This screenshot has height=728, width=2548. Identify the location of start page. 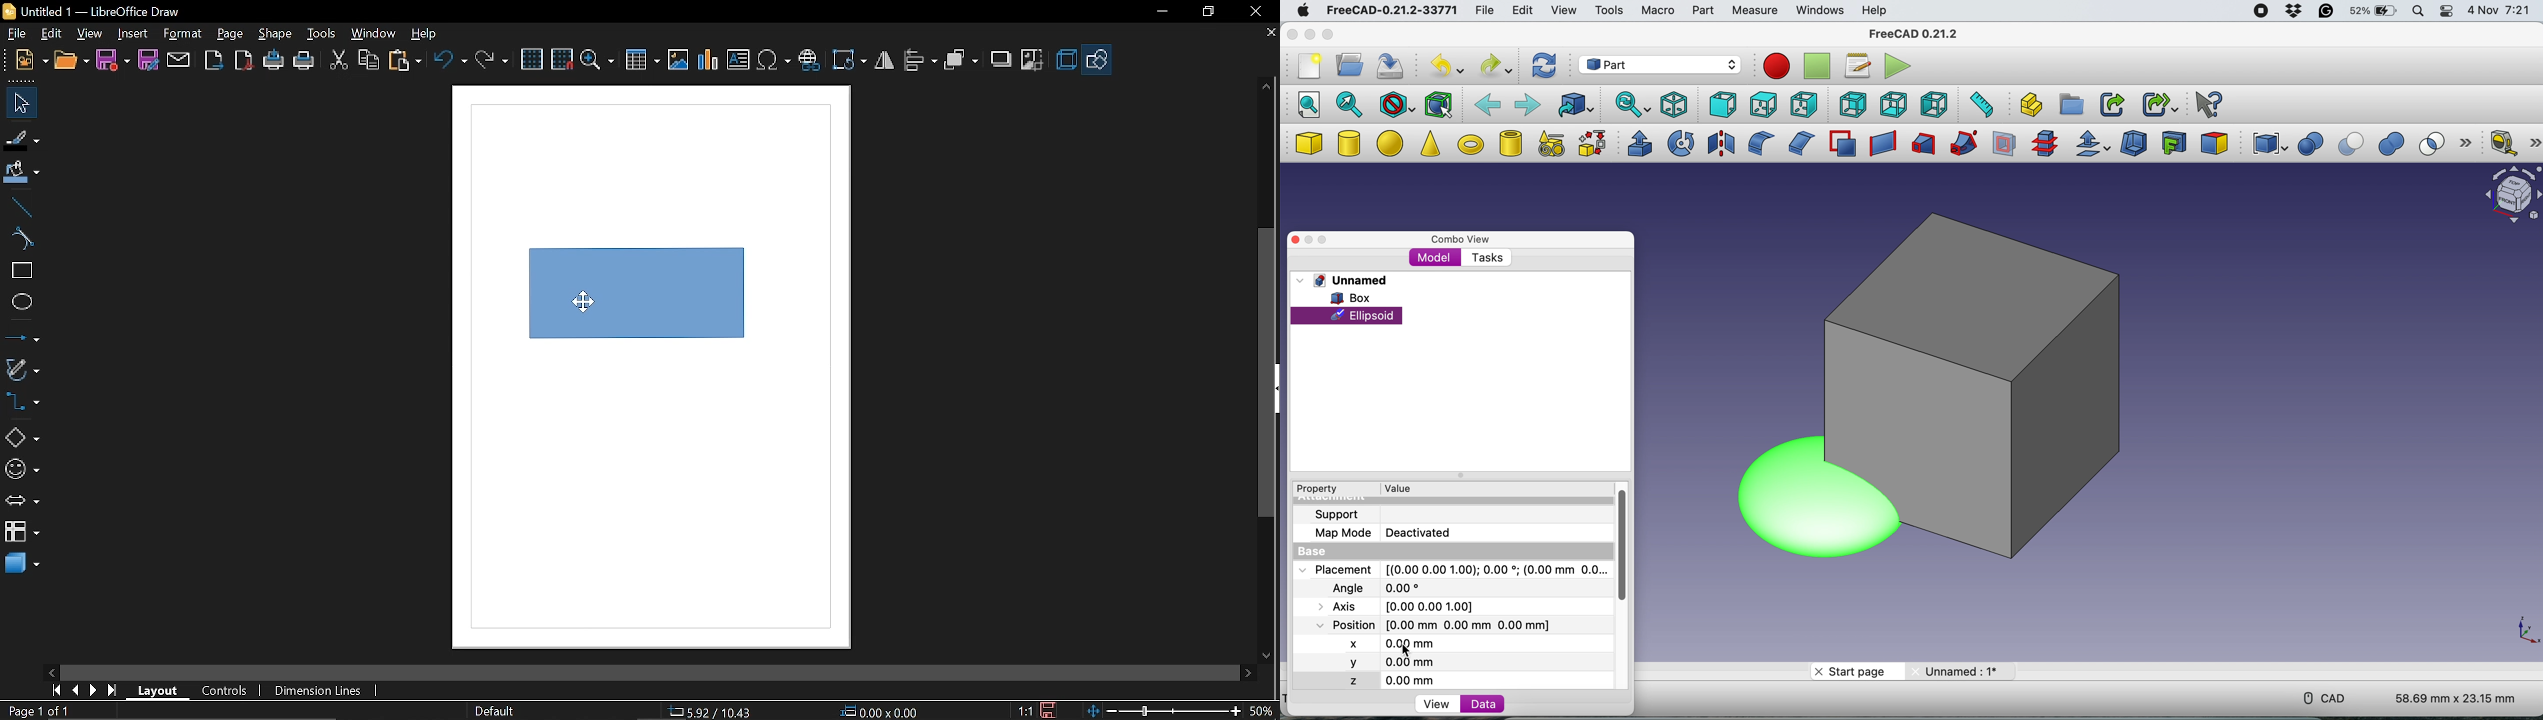
(1856, 671).